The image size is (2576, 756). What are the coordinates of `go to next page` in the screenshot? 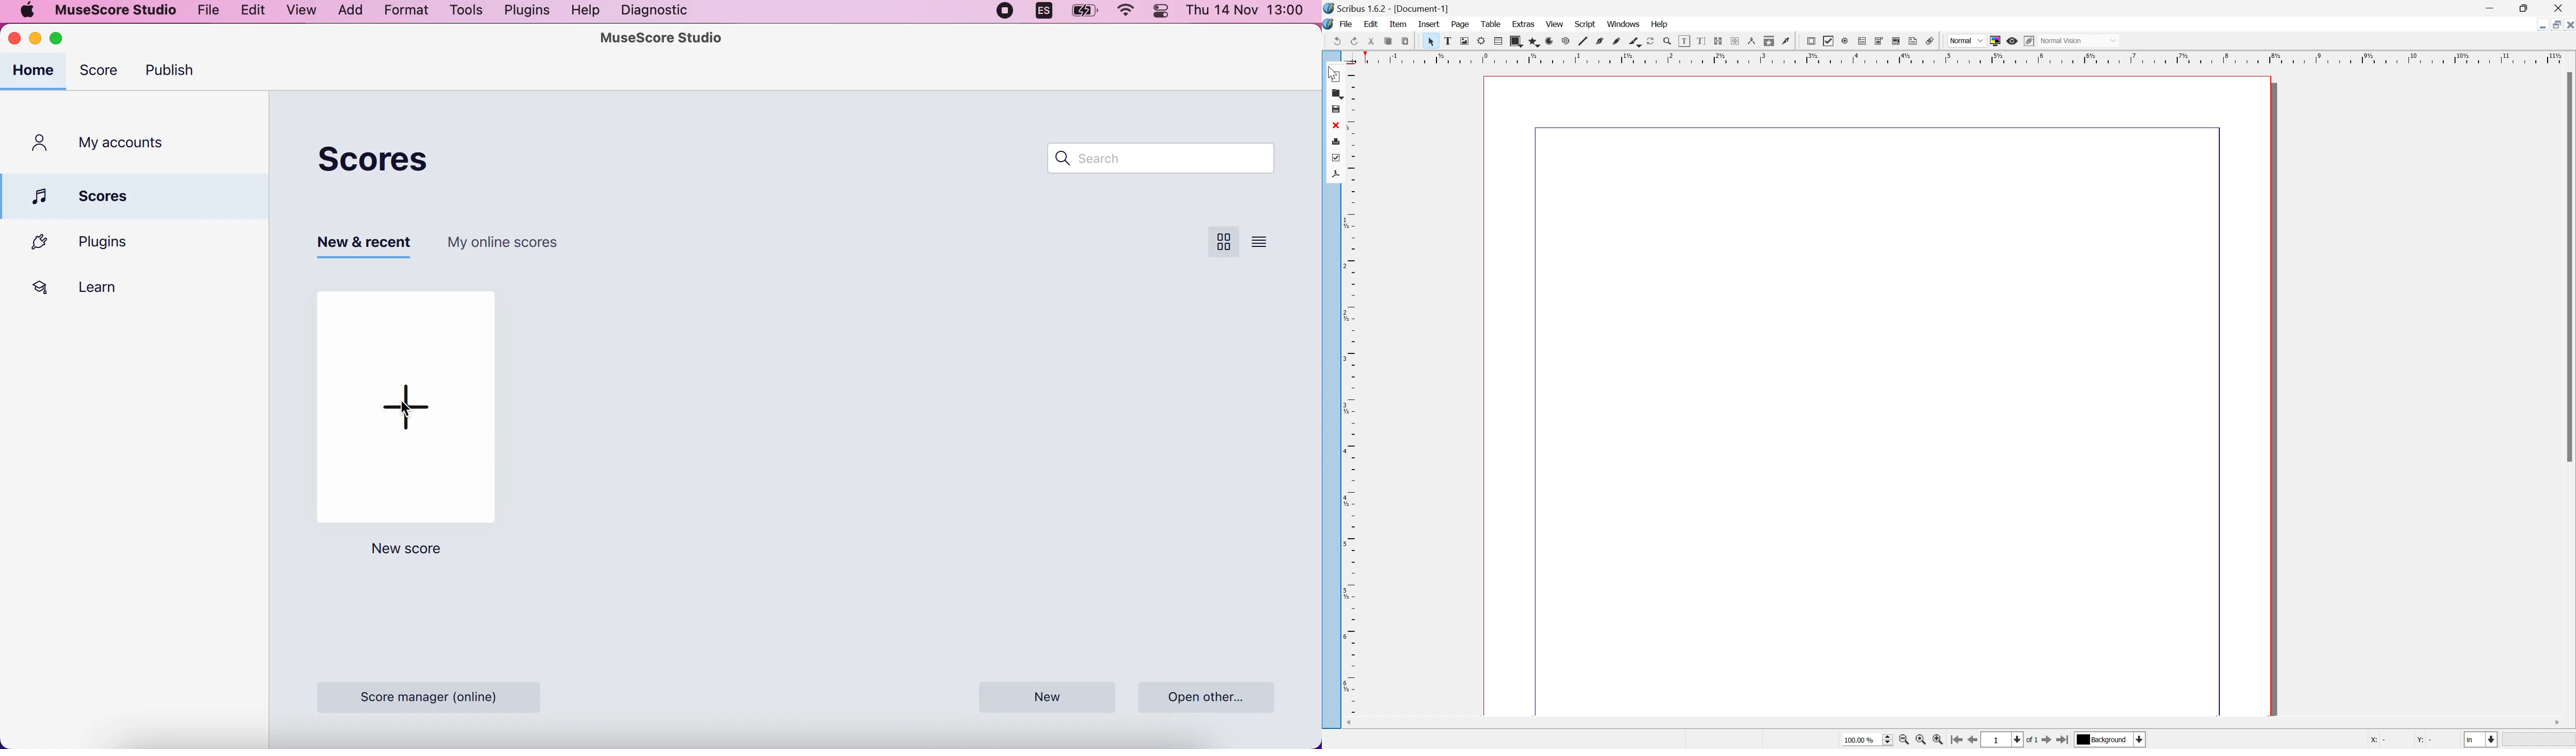 It's located at (2044, 741).